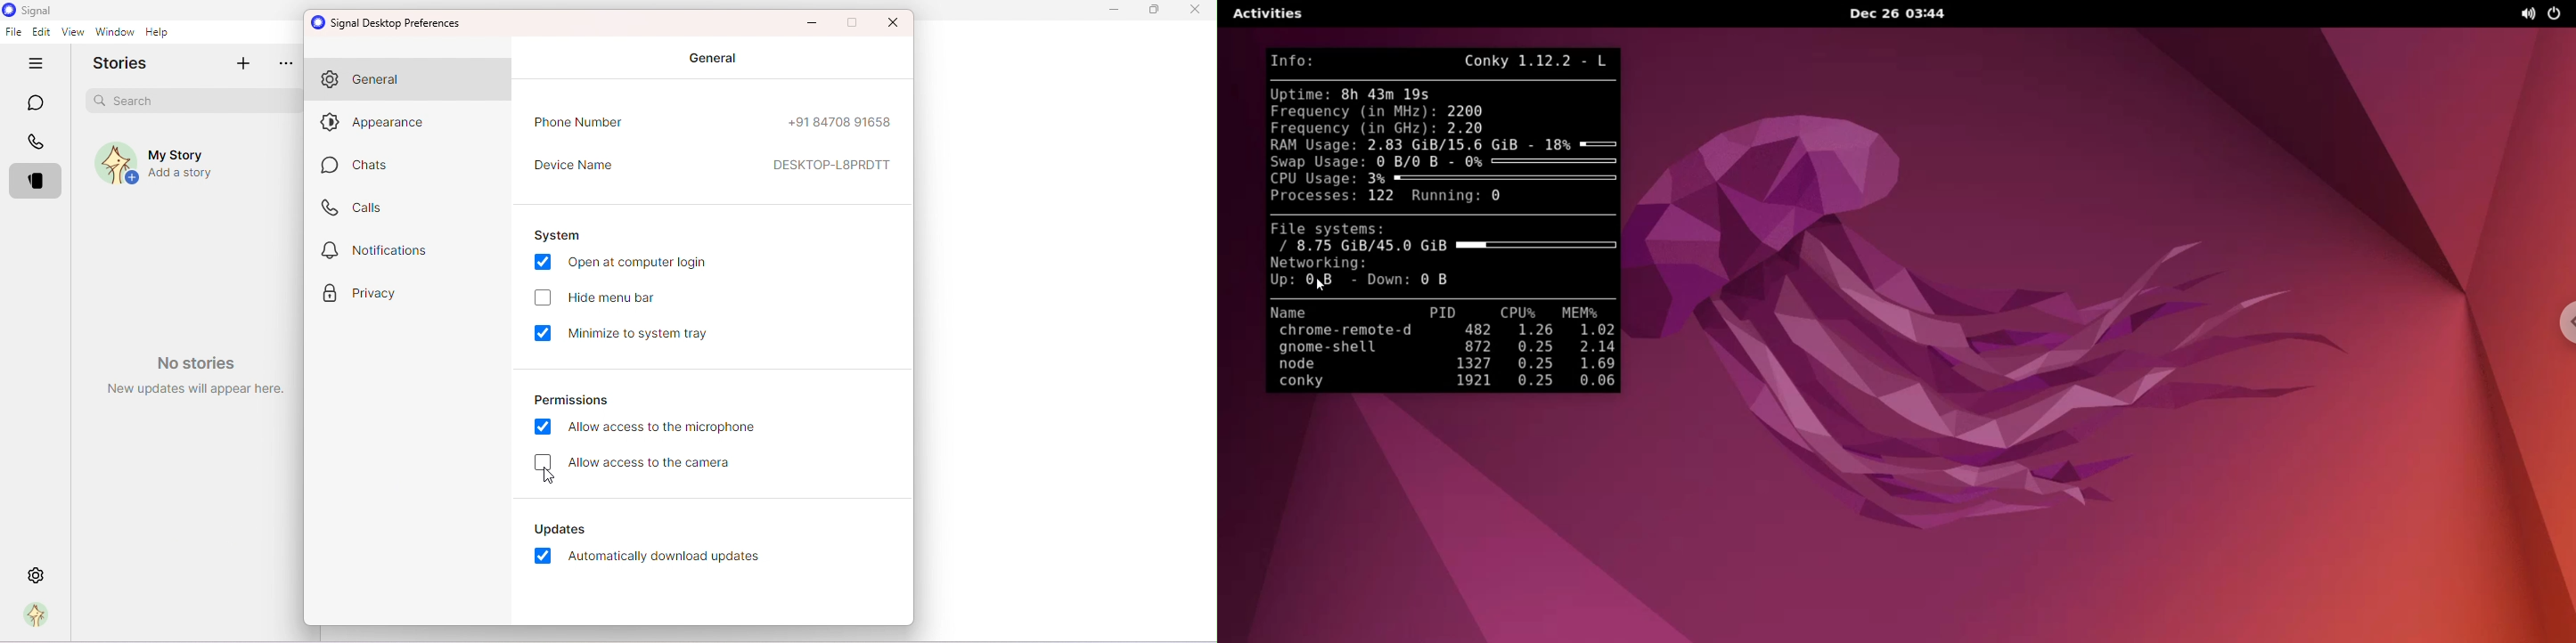 The width and height of the screenshot is (2576, 644). I want to click on Chats, so click(37, 105).